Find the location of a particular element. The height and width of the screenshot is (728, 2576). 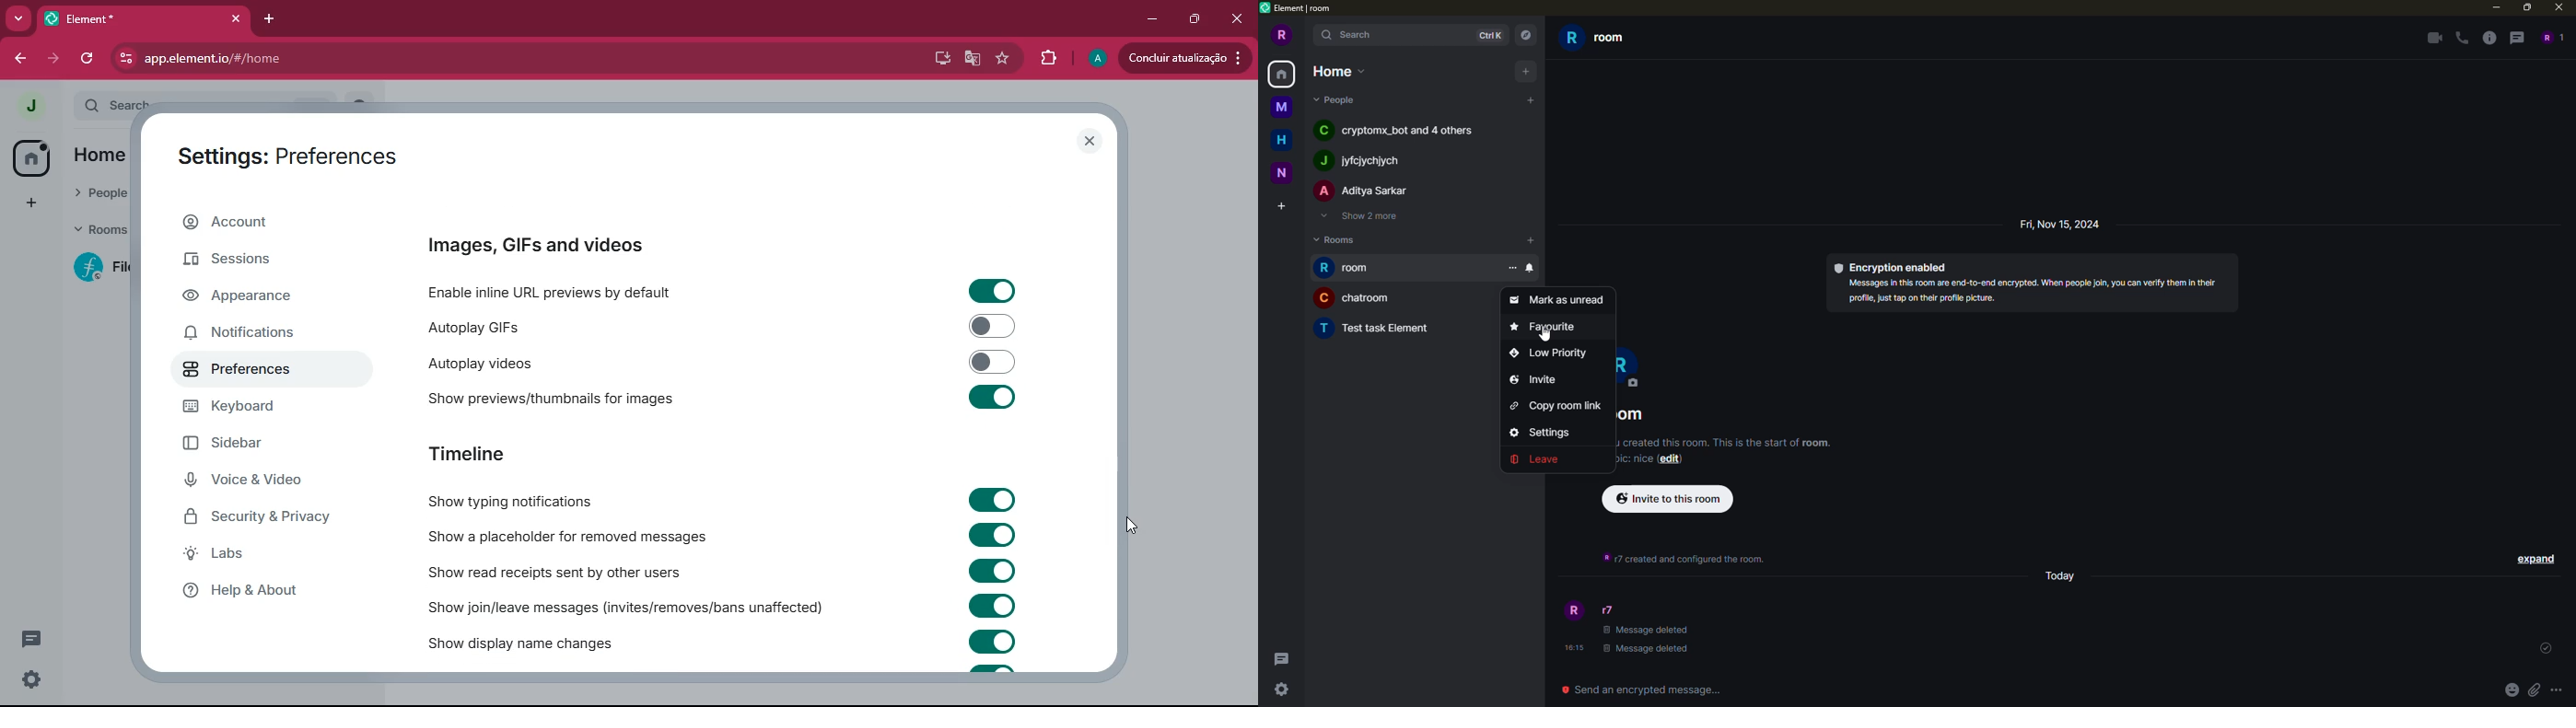

C  cryptomx_bot and 4 others is located at coordinates (1389, 131).